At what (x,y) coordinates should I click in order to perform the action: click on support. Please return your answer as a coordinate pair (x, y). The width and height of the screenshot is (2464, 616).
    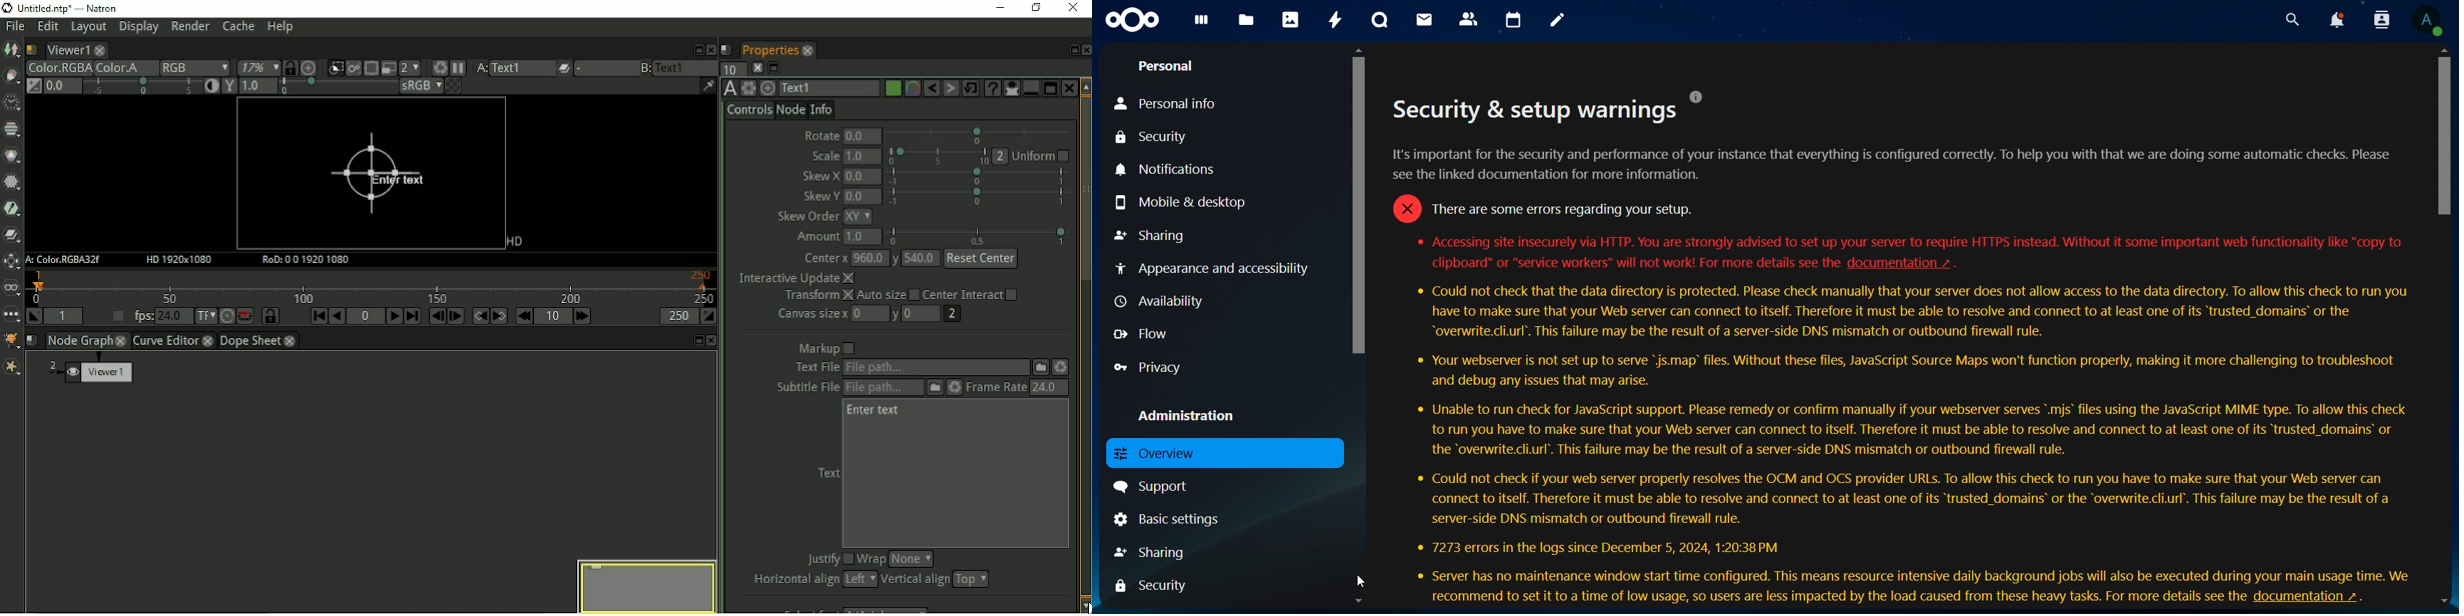
    Looking at the image, I should click on (1151, 488).